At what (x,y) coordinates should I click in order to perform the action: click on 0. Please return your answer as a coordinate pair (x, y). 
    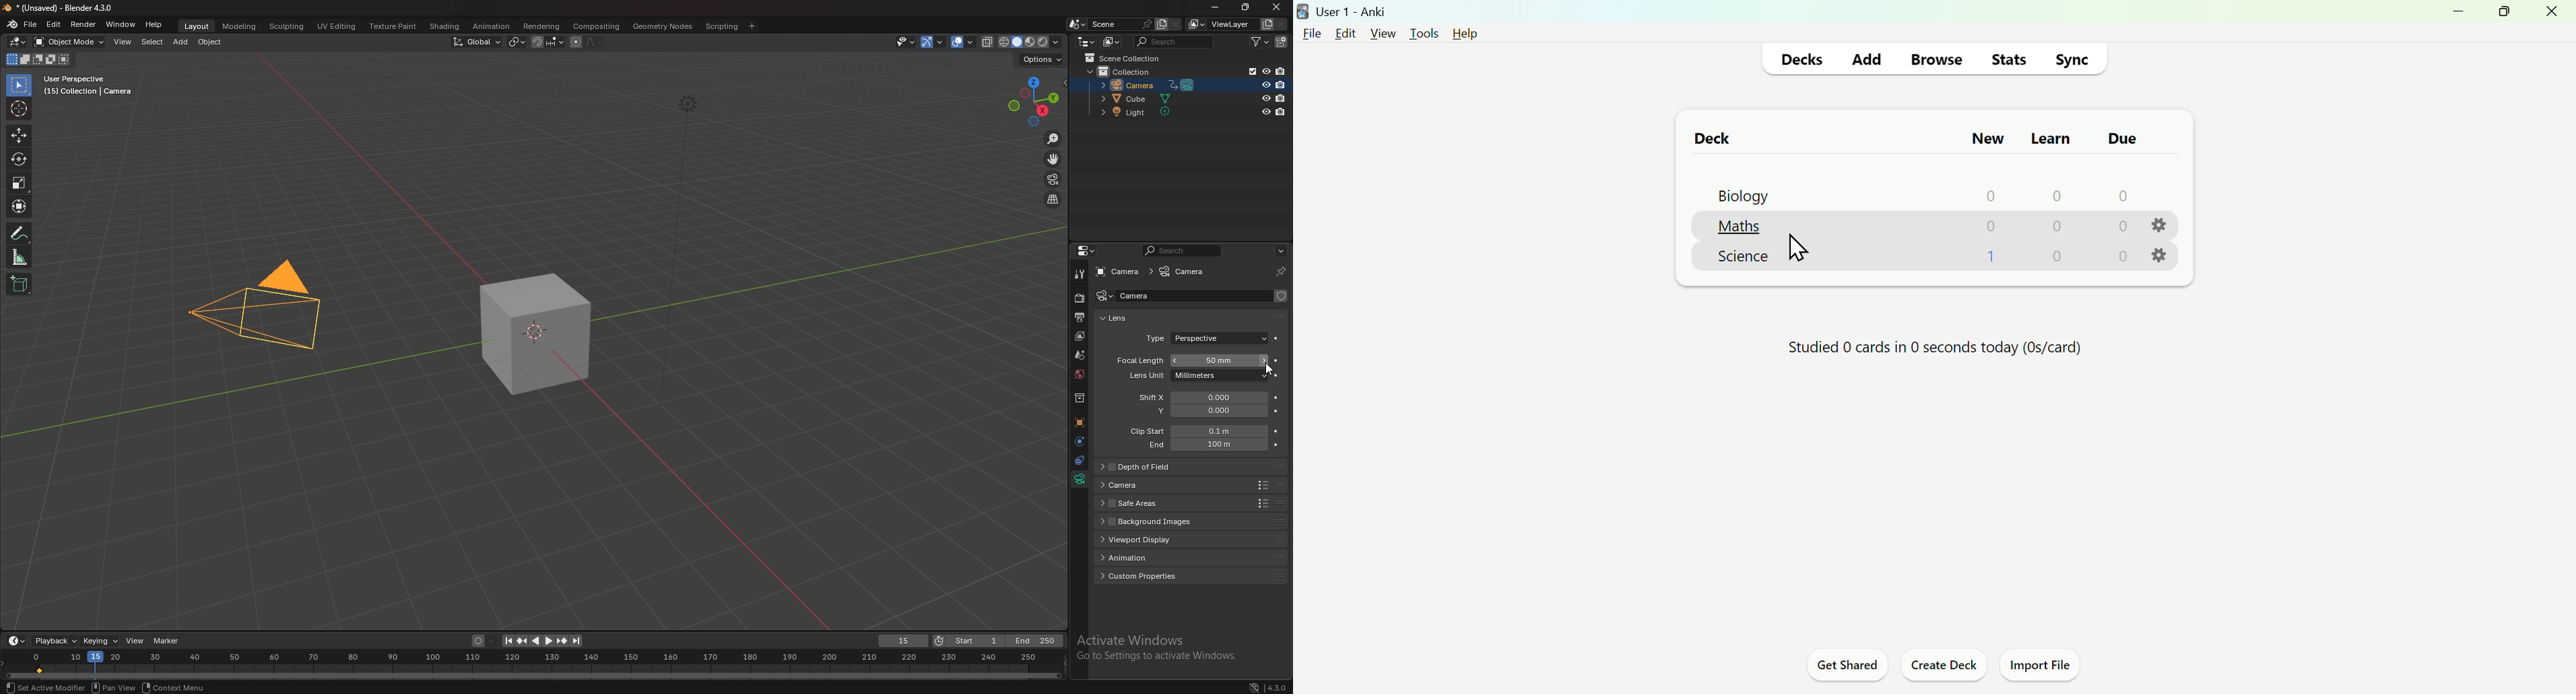
    Looking at the image, I should click on (2059, 256).